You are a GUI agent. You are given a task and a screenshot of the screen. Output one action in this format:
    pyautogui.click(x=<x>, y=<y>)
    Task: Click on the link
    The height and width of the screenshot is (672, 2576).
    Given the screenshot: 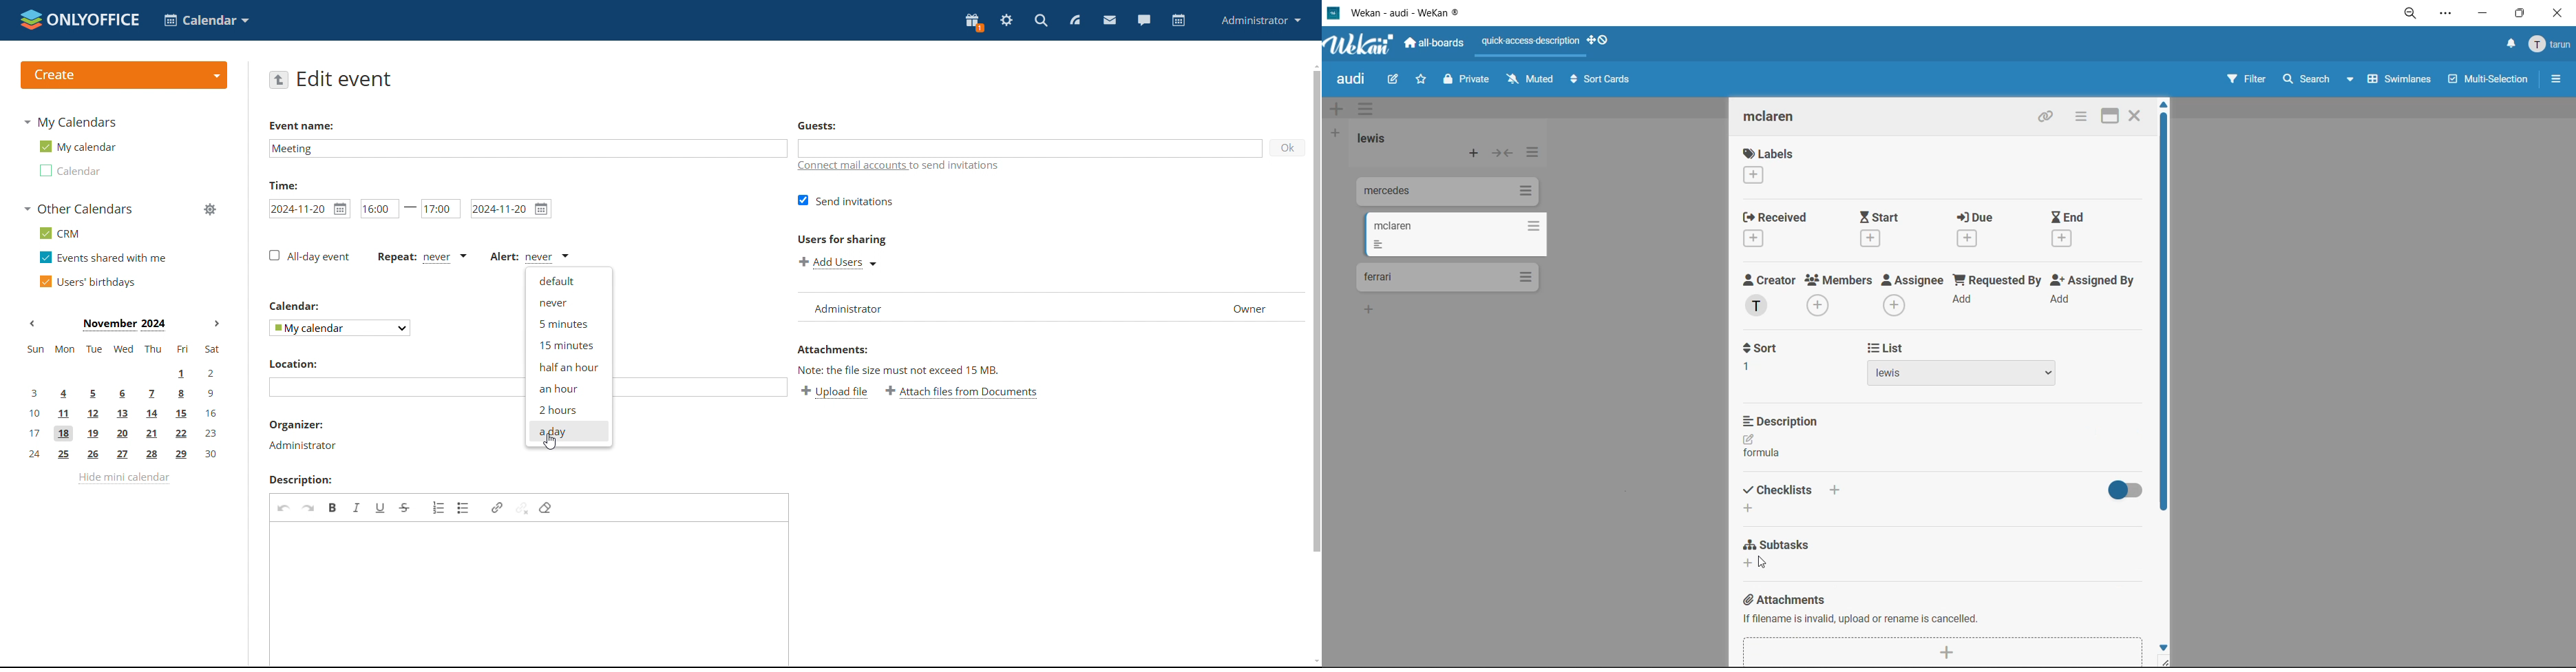 What is the action you would take?
    pyautogui.click(x=497, y=508)
    